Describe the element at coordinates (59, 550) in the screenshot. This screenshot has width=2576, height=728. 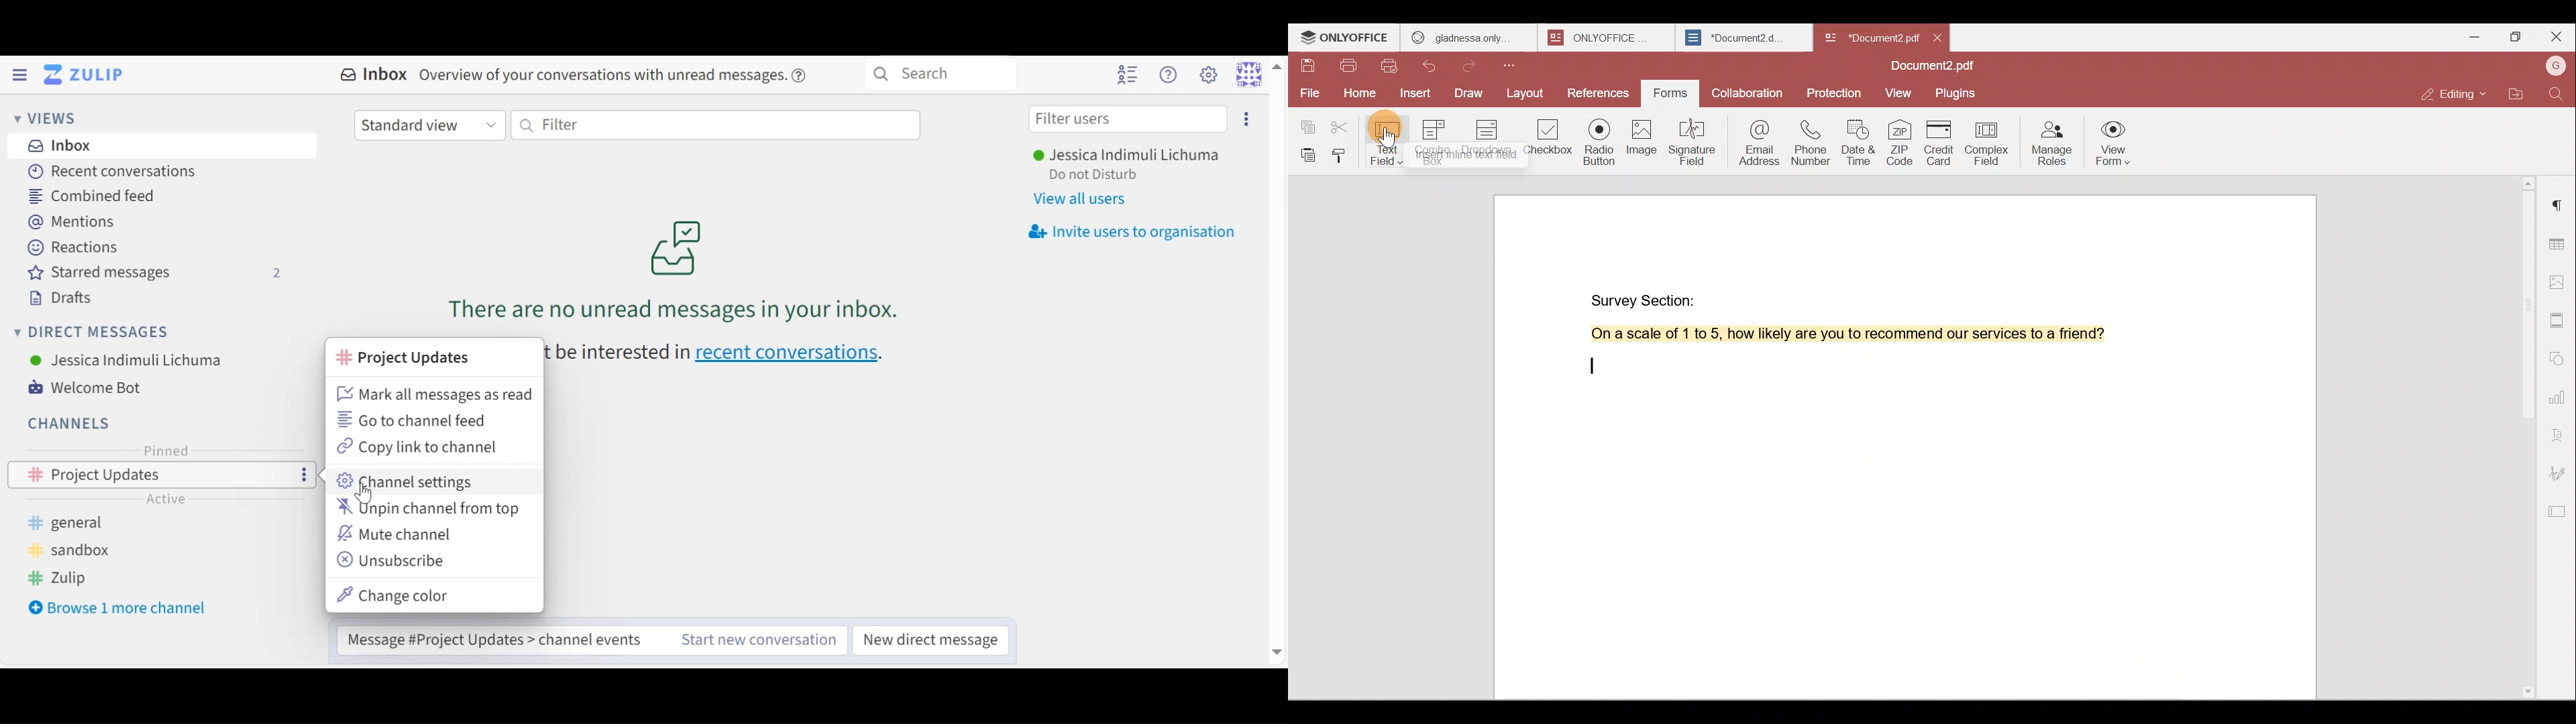
I see `sandboz` at that location.